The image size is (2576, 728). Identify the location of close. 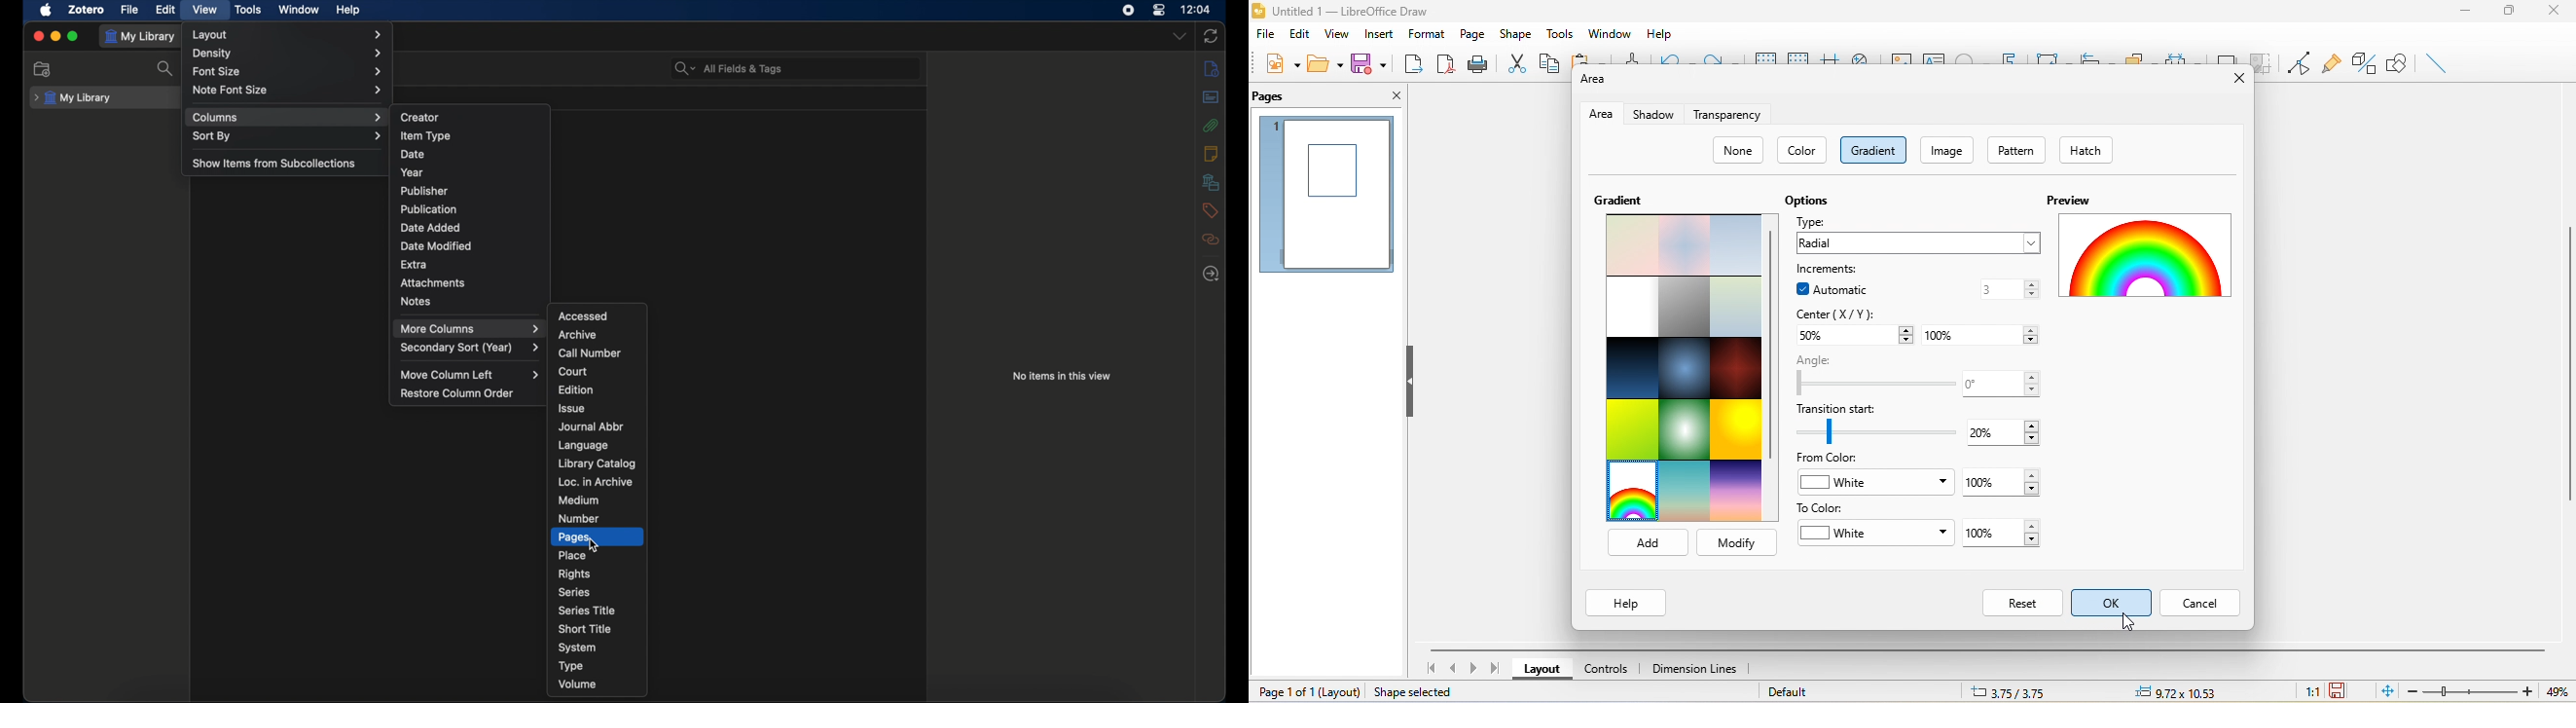
(2555, 16).